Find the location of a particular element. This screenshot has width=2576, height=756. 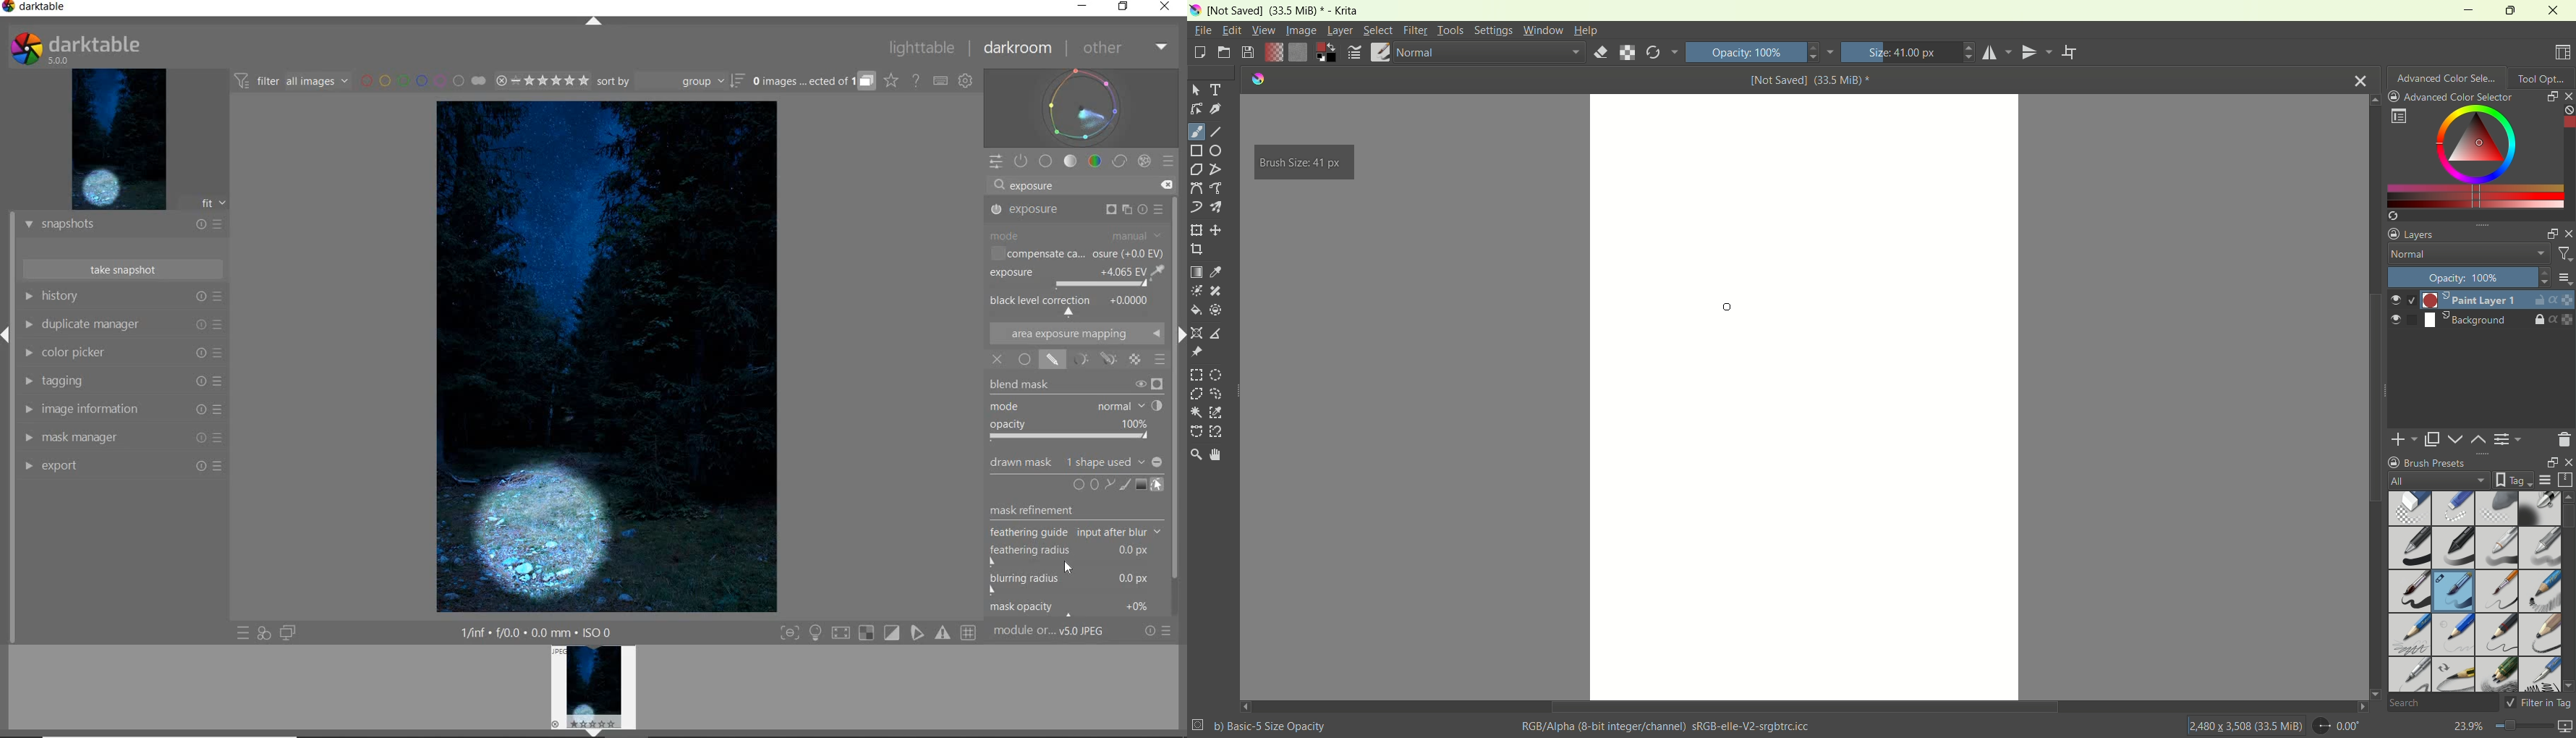

SET KEYBOARD SHORTCUTS is located at coordinates (941, 81).